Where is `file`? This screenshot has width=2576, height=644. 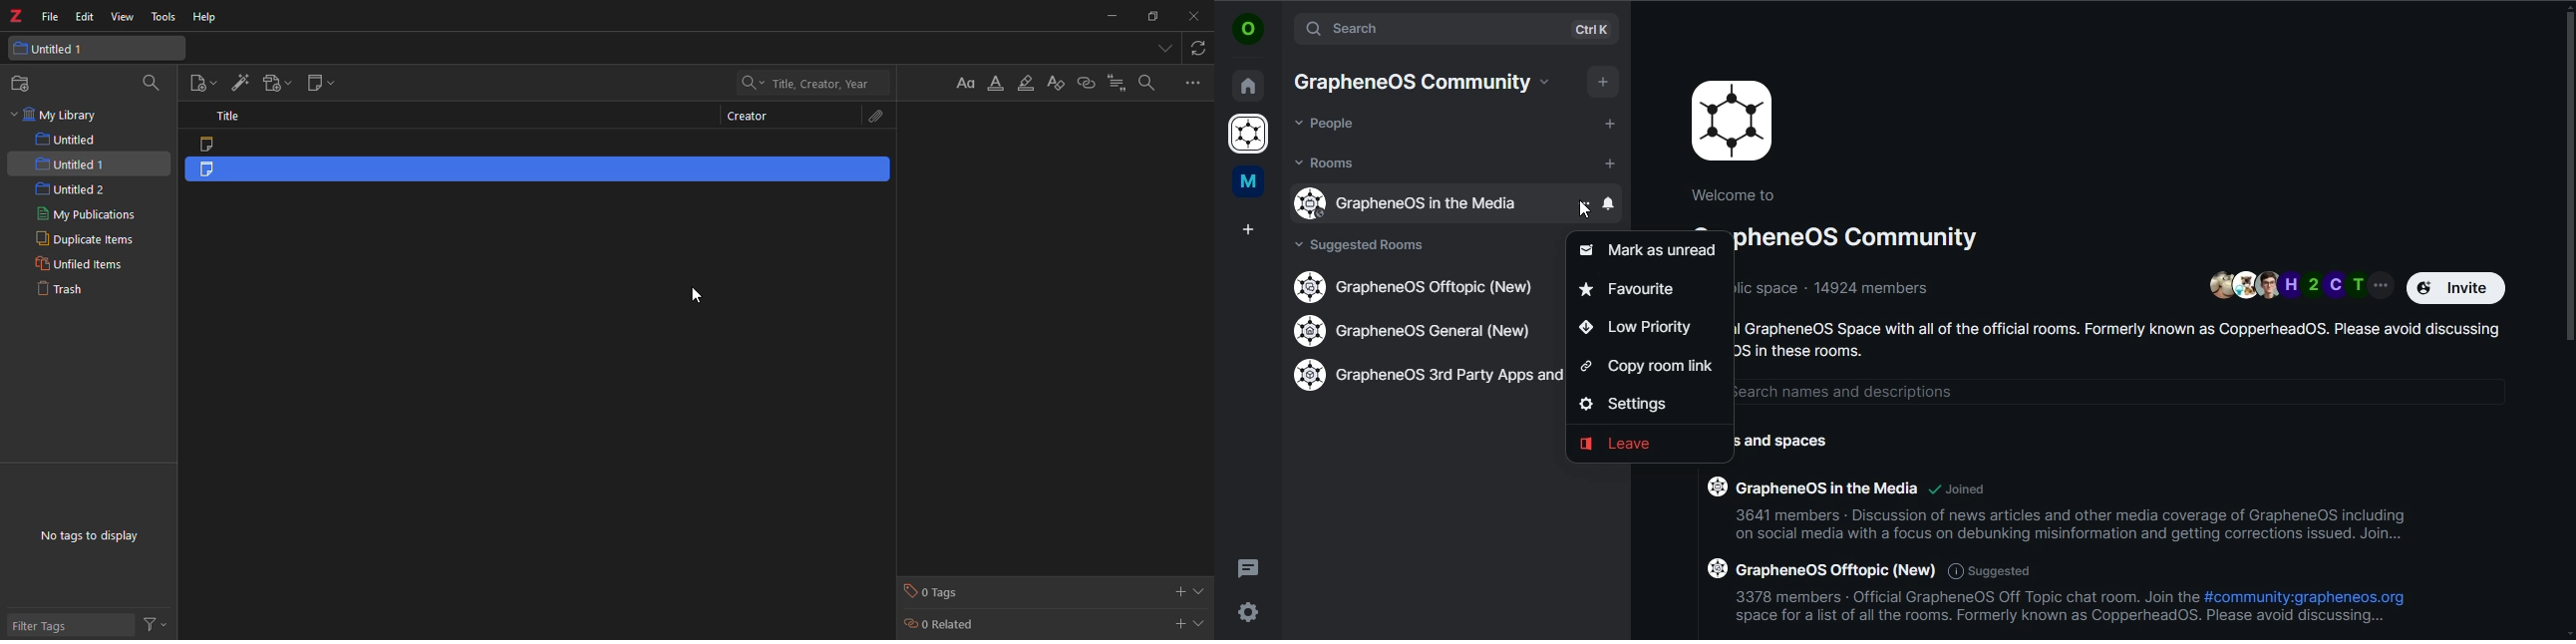
file is located at coordinates (48, 19).